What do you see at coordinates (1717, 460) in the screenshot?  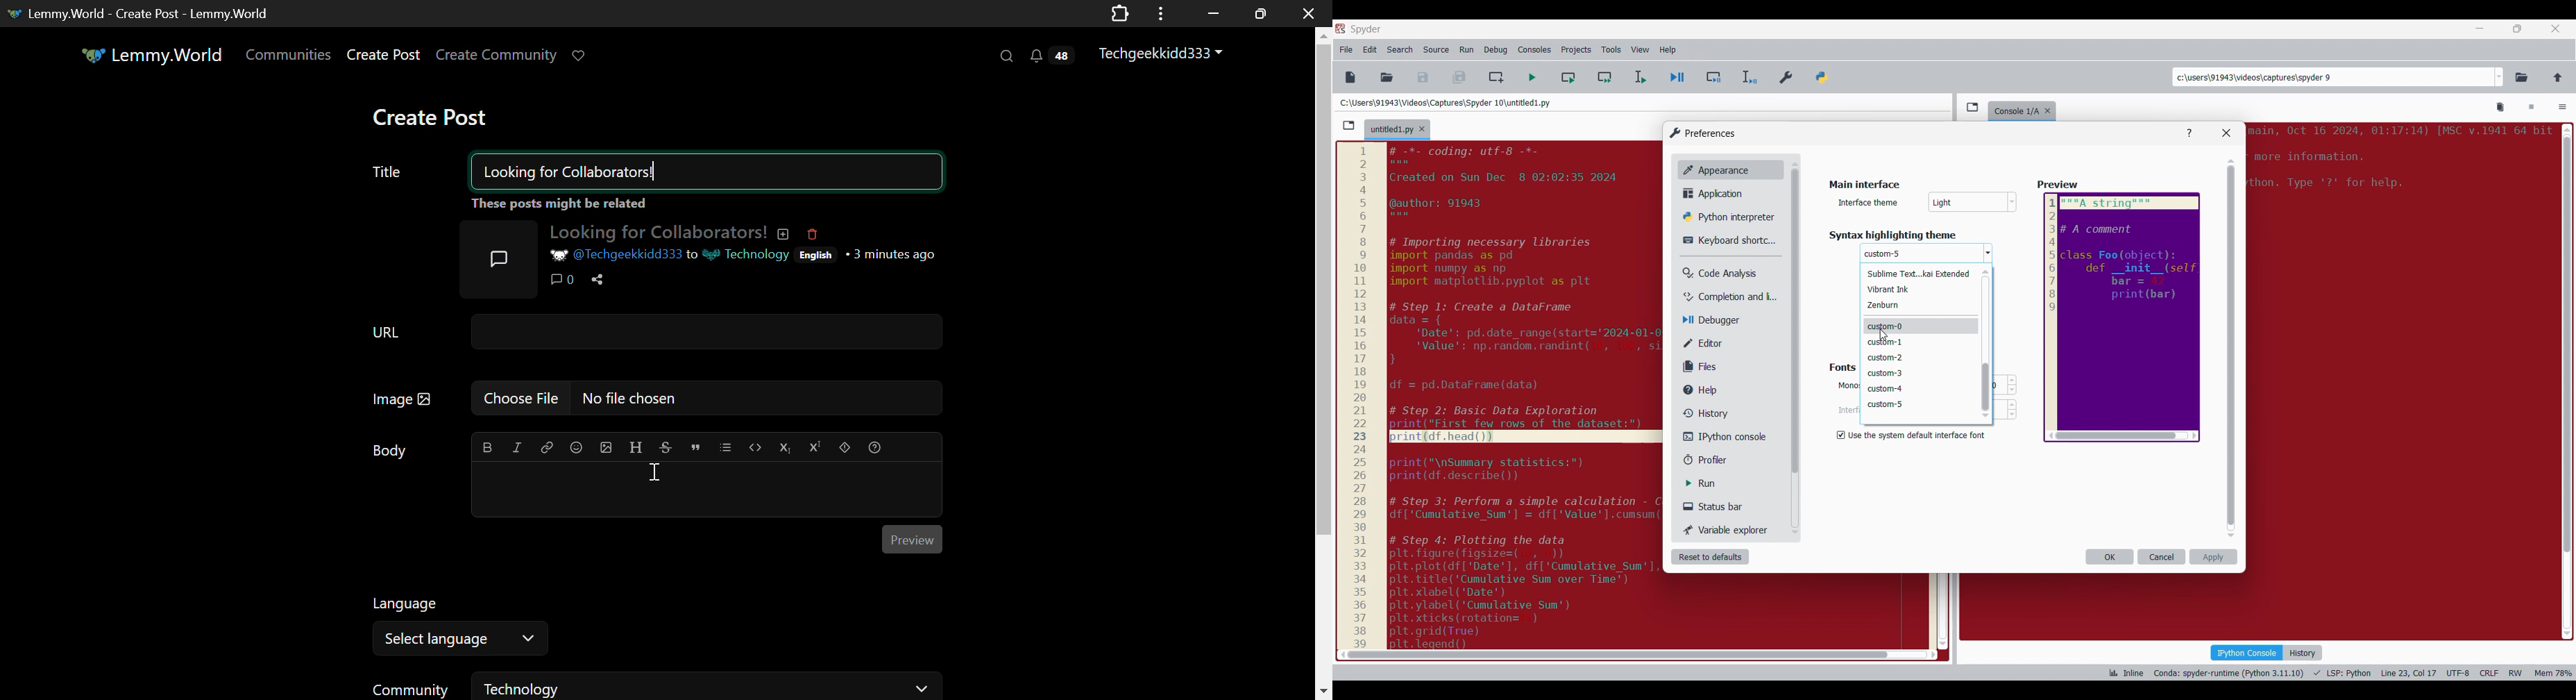 I see `Profiler` at bounding box center [1717, 460].